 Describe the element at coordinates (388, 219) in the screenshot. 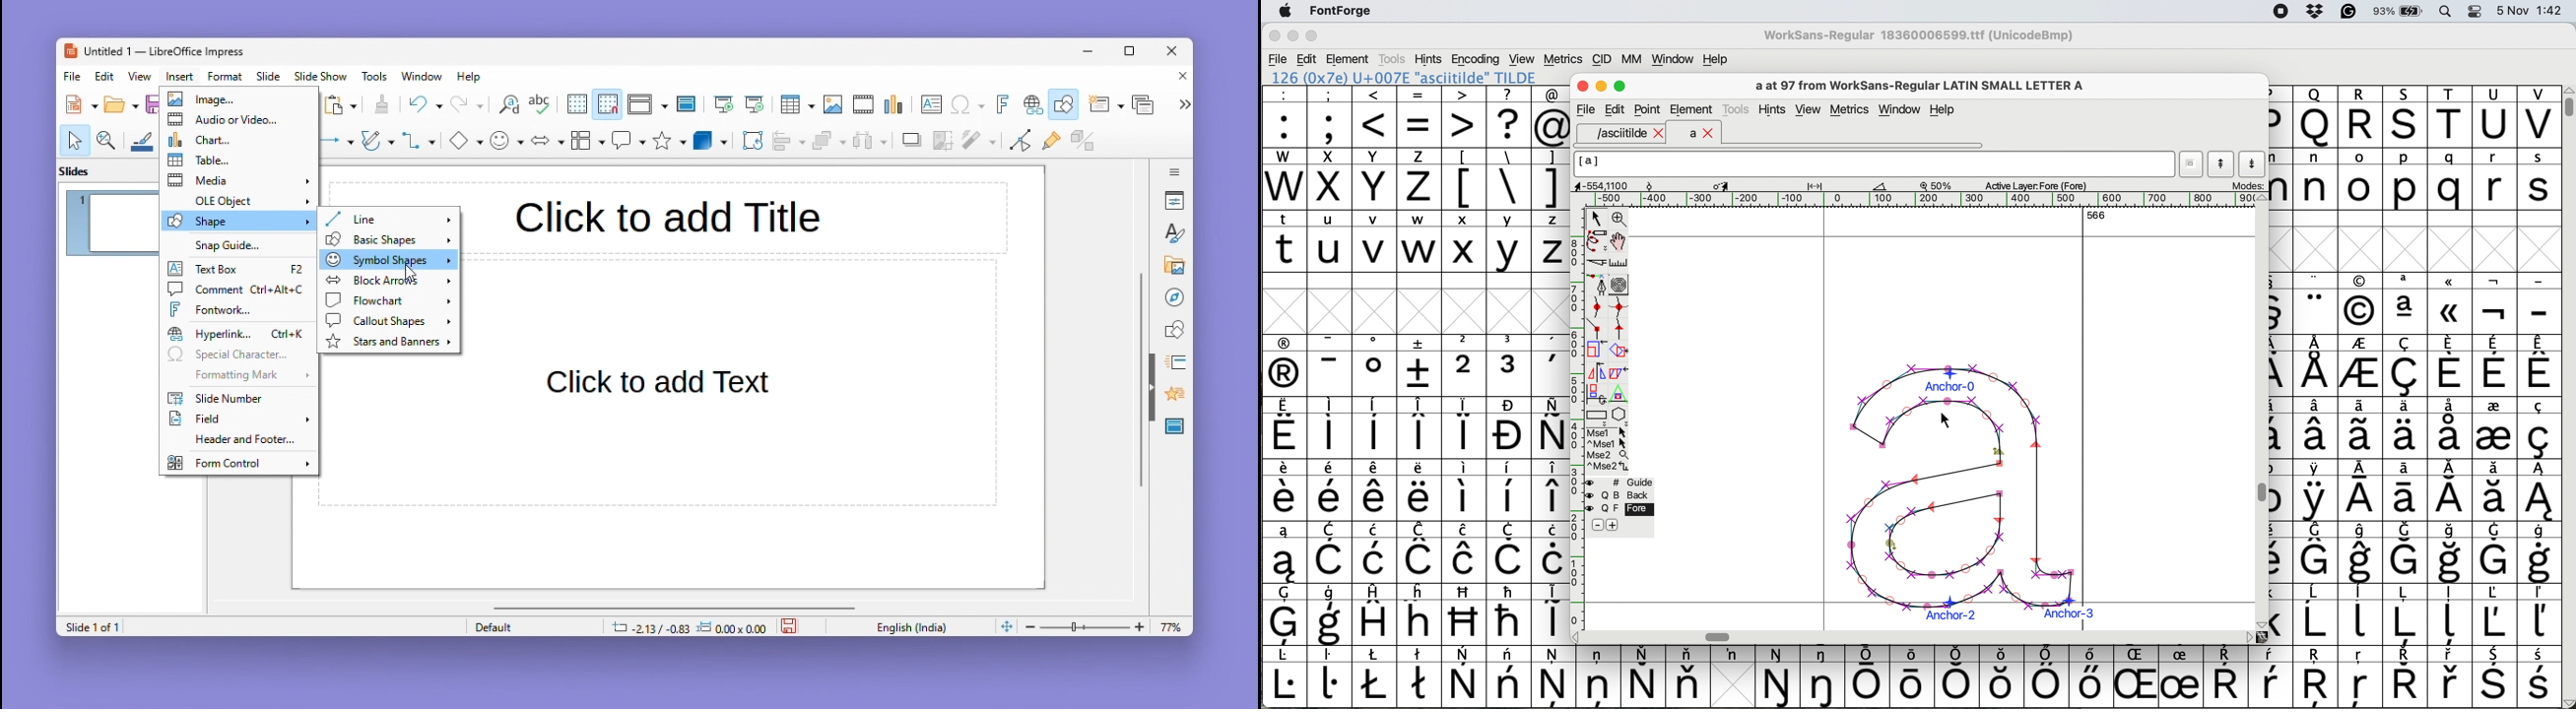

I see `Line` at that location.